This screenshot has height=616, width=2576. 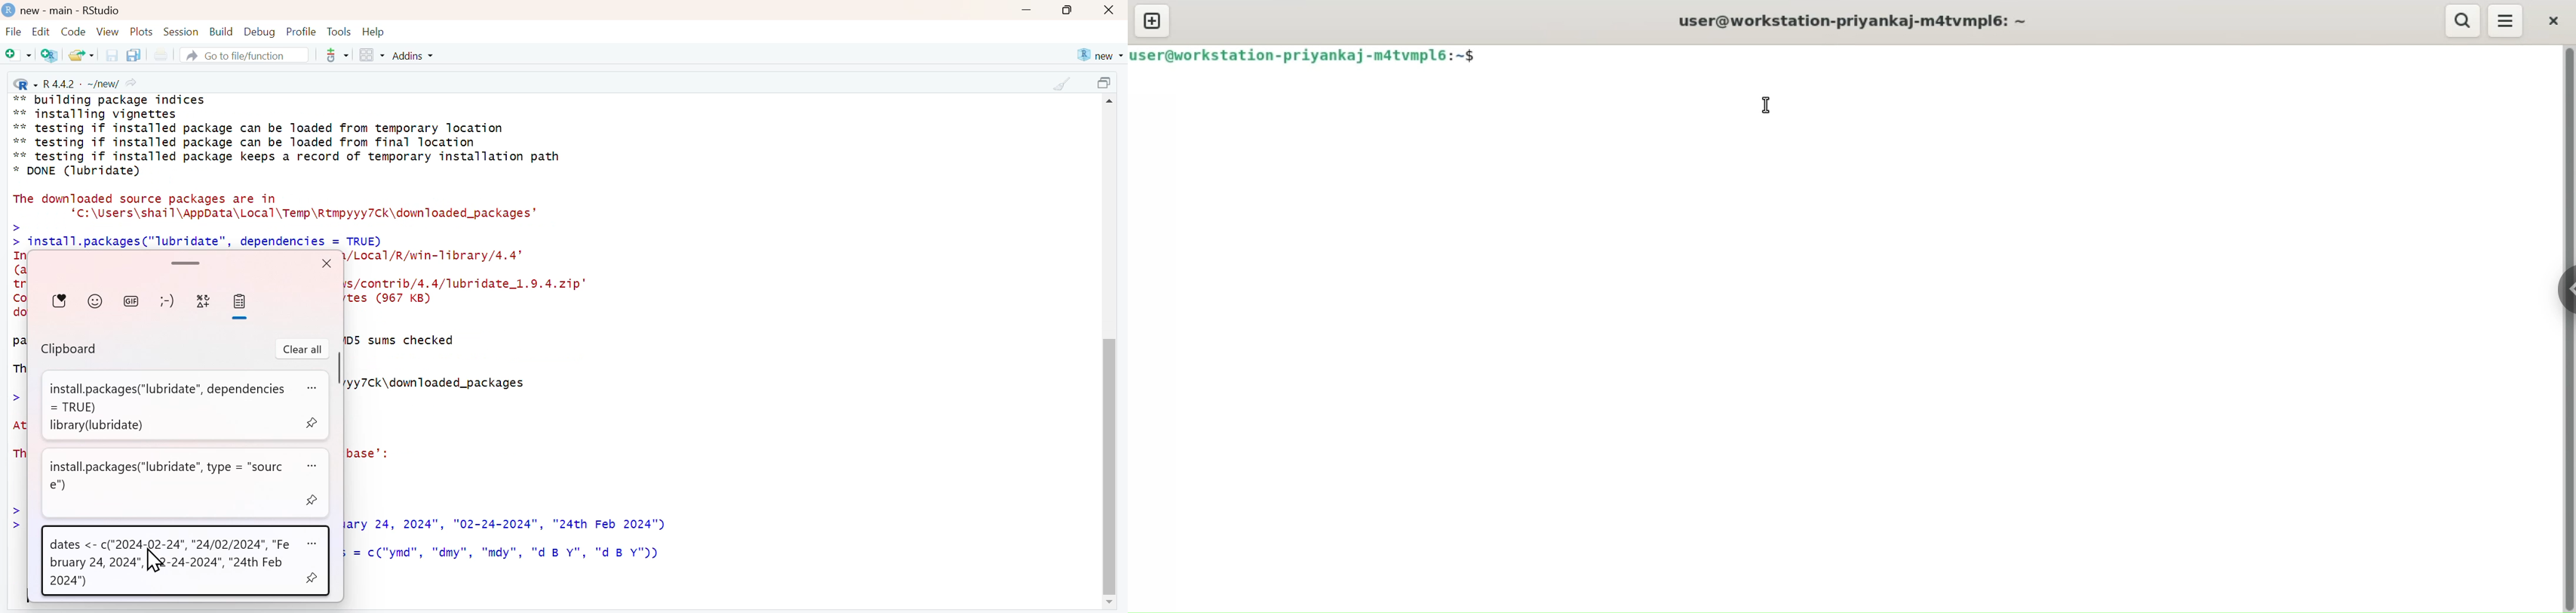 I want to click on Profile, so click(x=302, y=31).